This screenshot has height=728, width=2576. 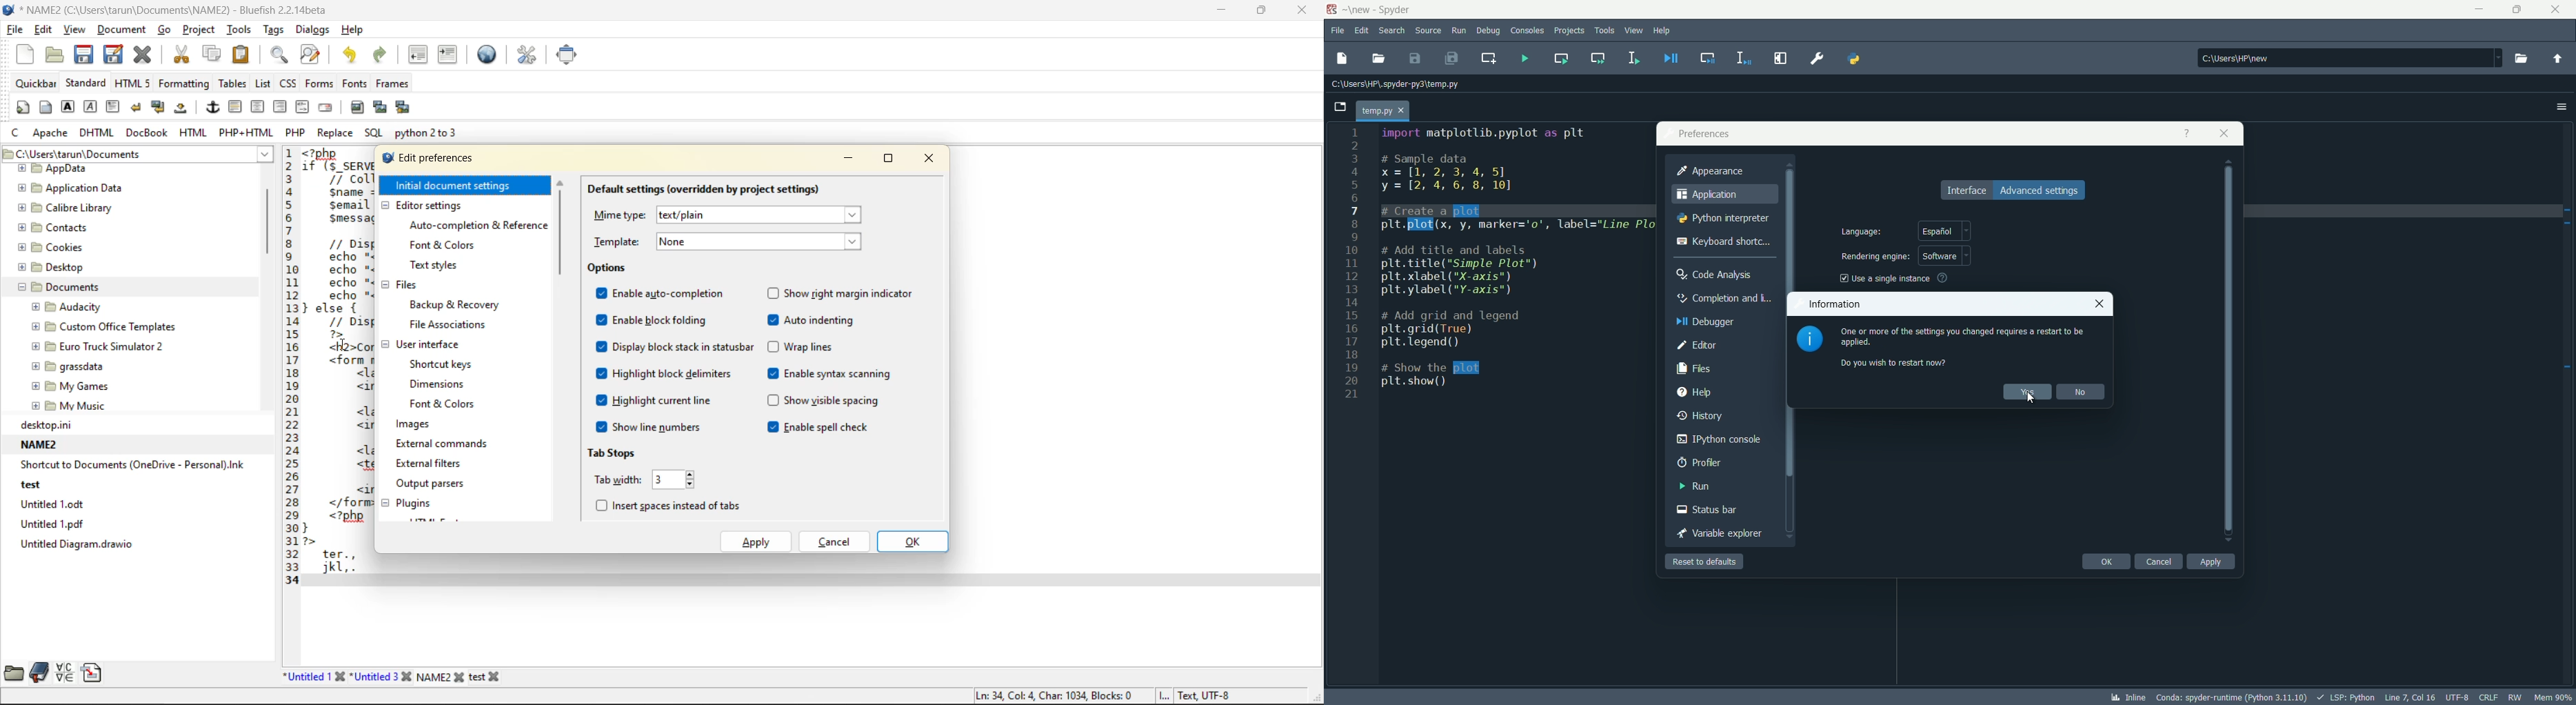 I want to click on line numbers, so click(x=1353, y=266).